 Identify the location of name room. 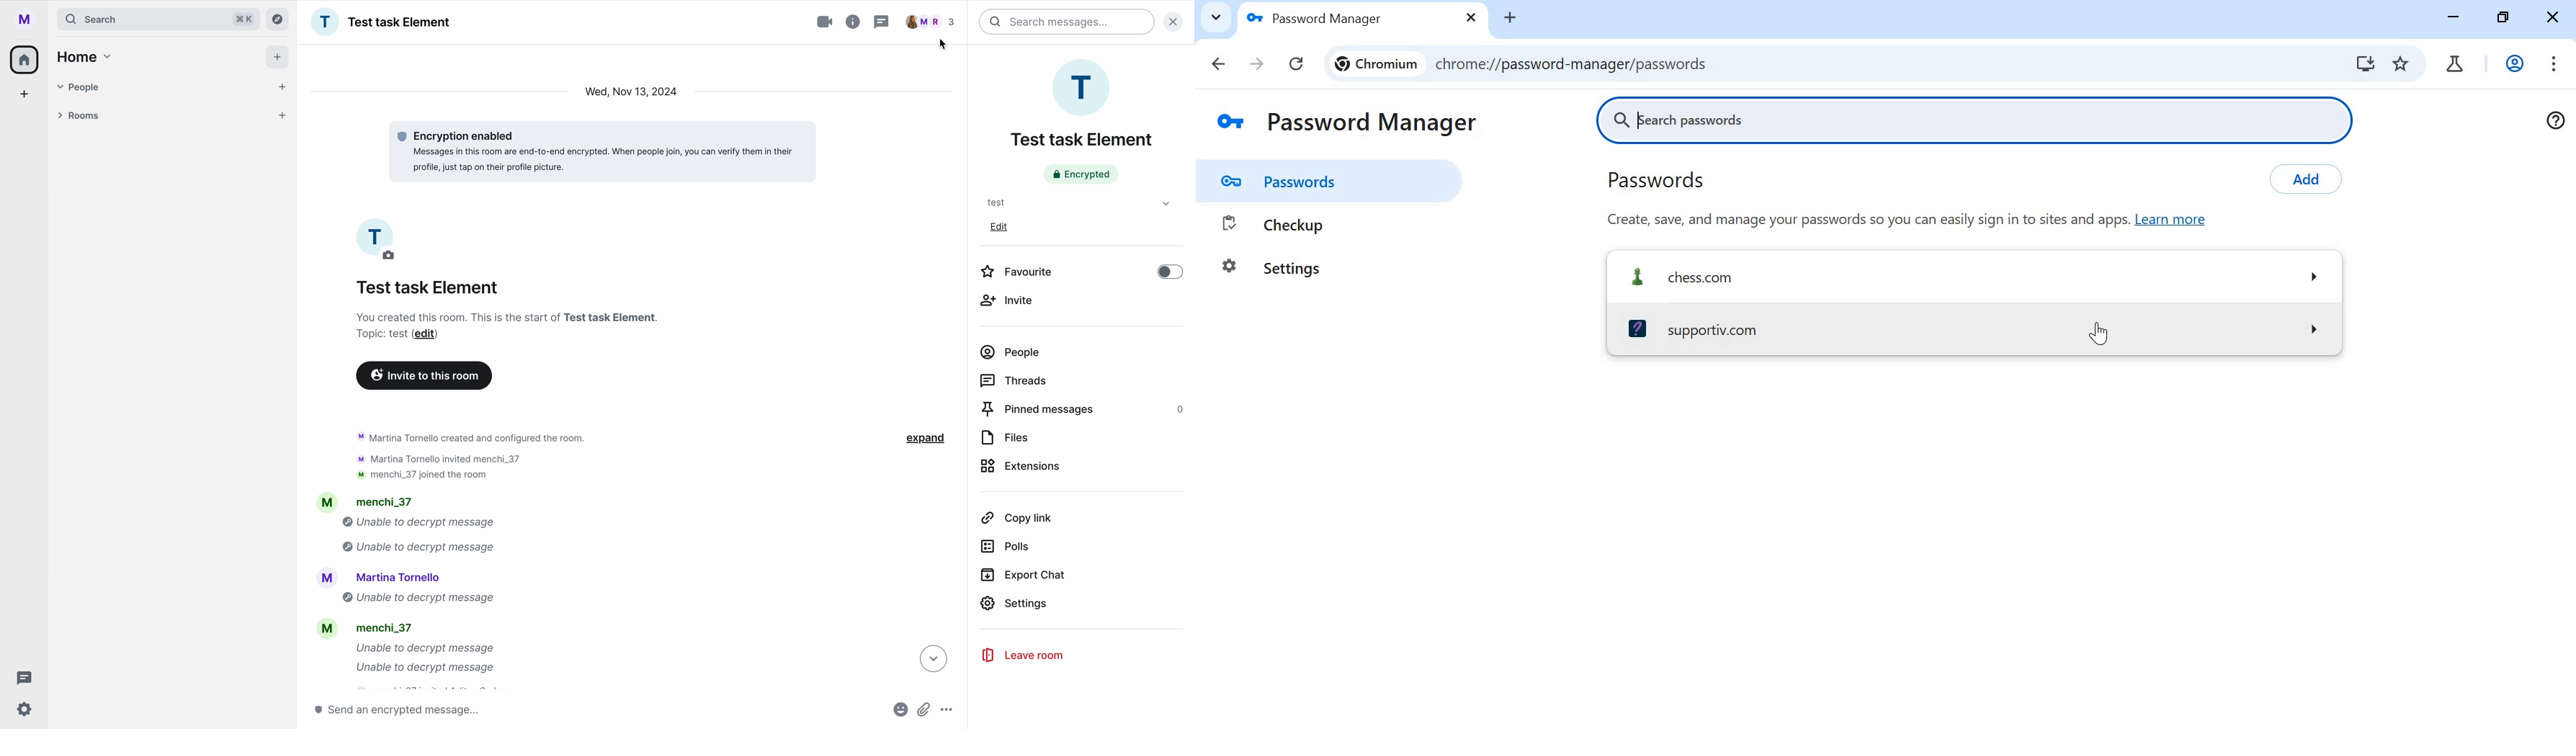
(1081, 139).